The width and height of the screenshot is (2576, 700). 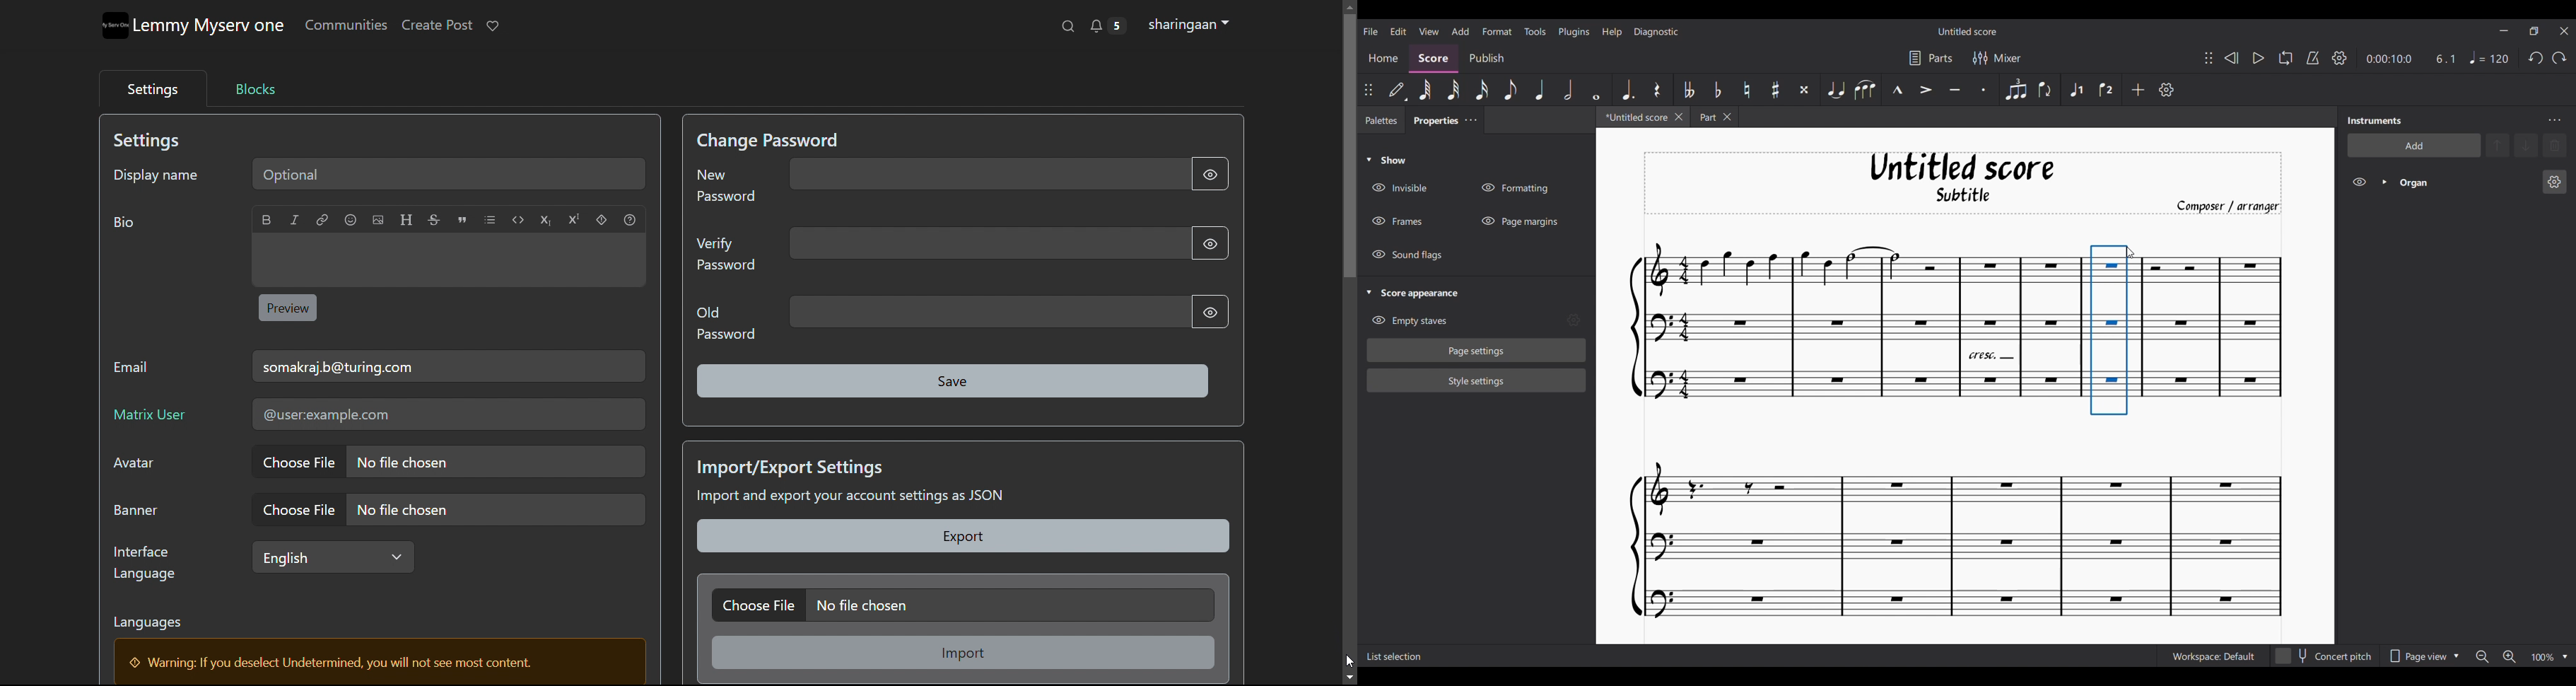 I want to click on matrix user, so click(x=448, y=414).